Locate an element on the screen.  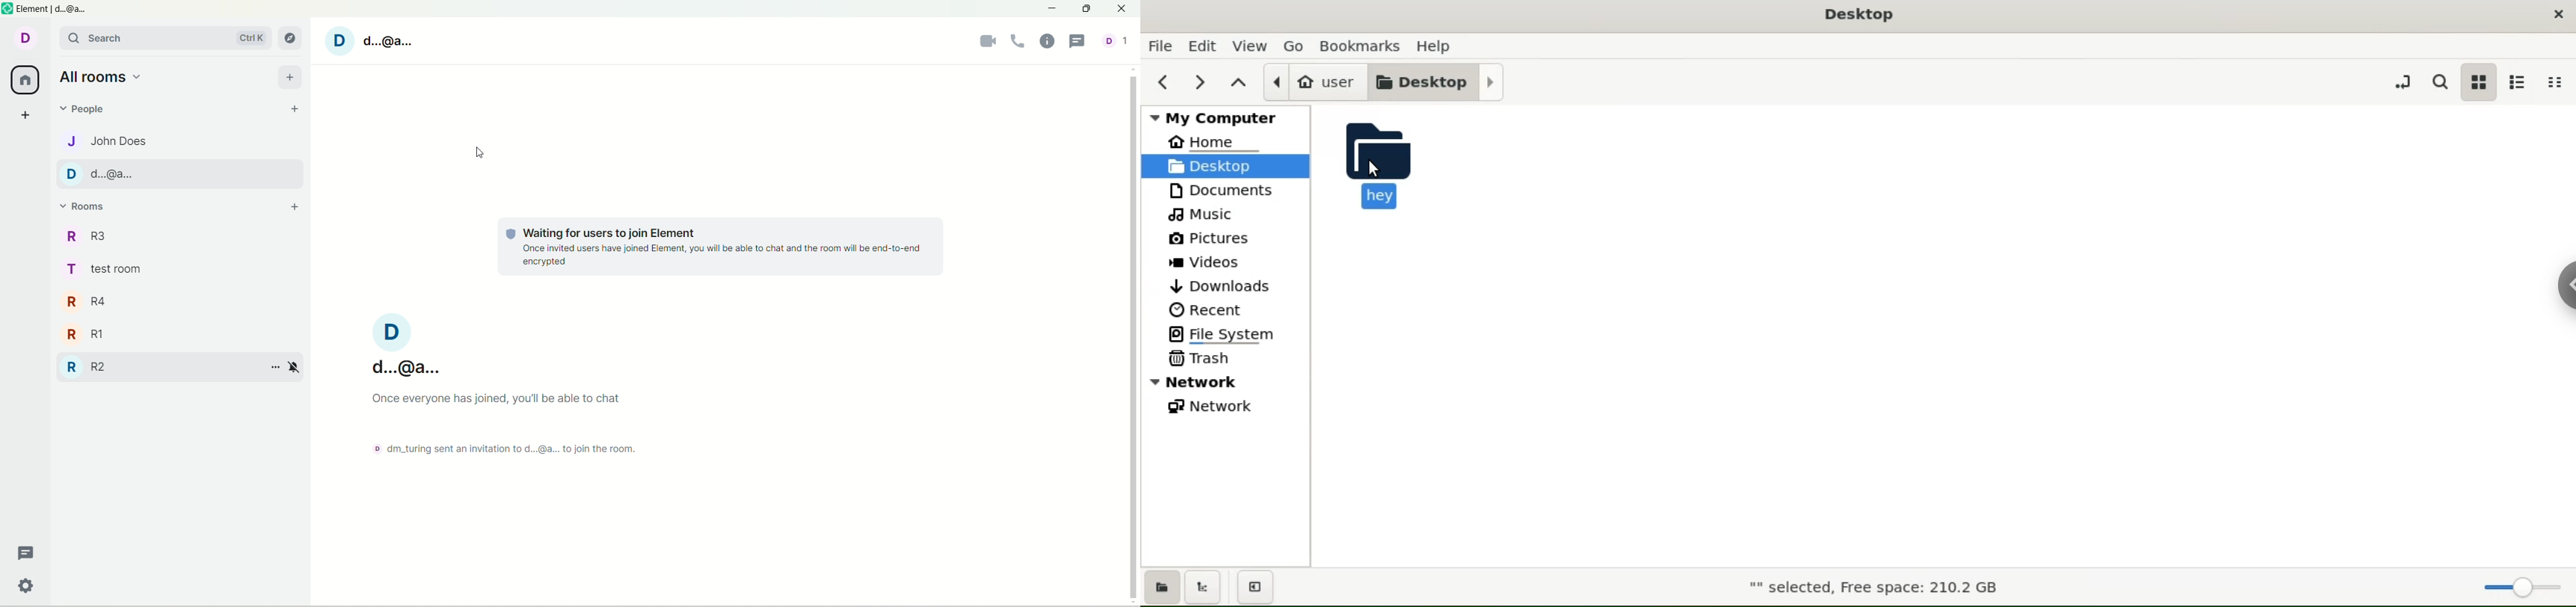
text is located at coordinates (514, 403).